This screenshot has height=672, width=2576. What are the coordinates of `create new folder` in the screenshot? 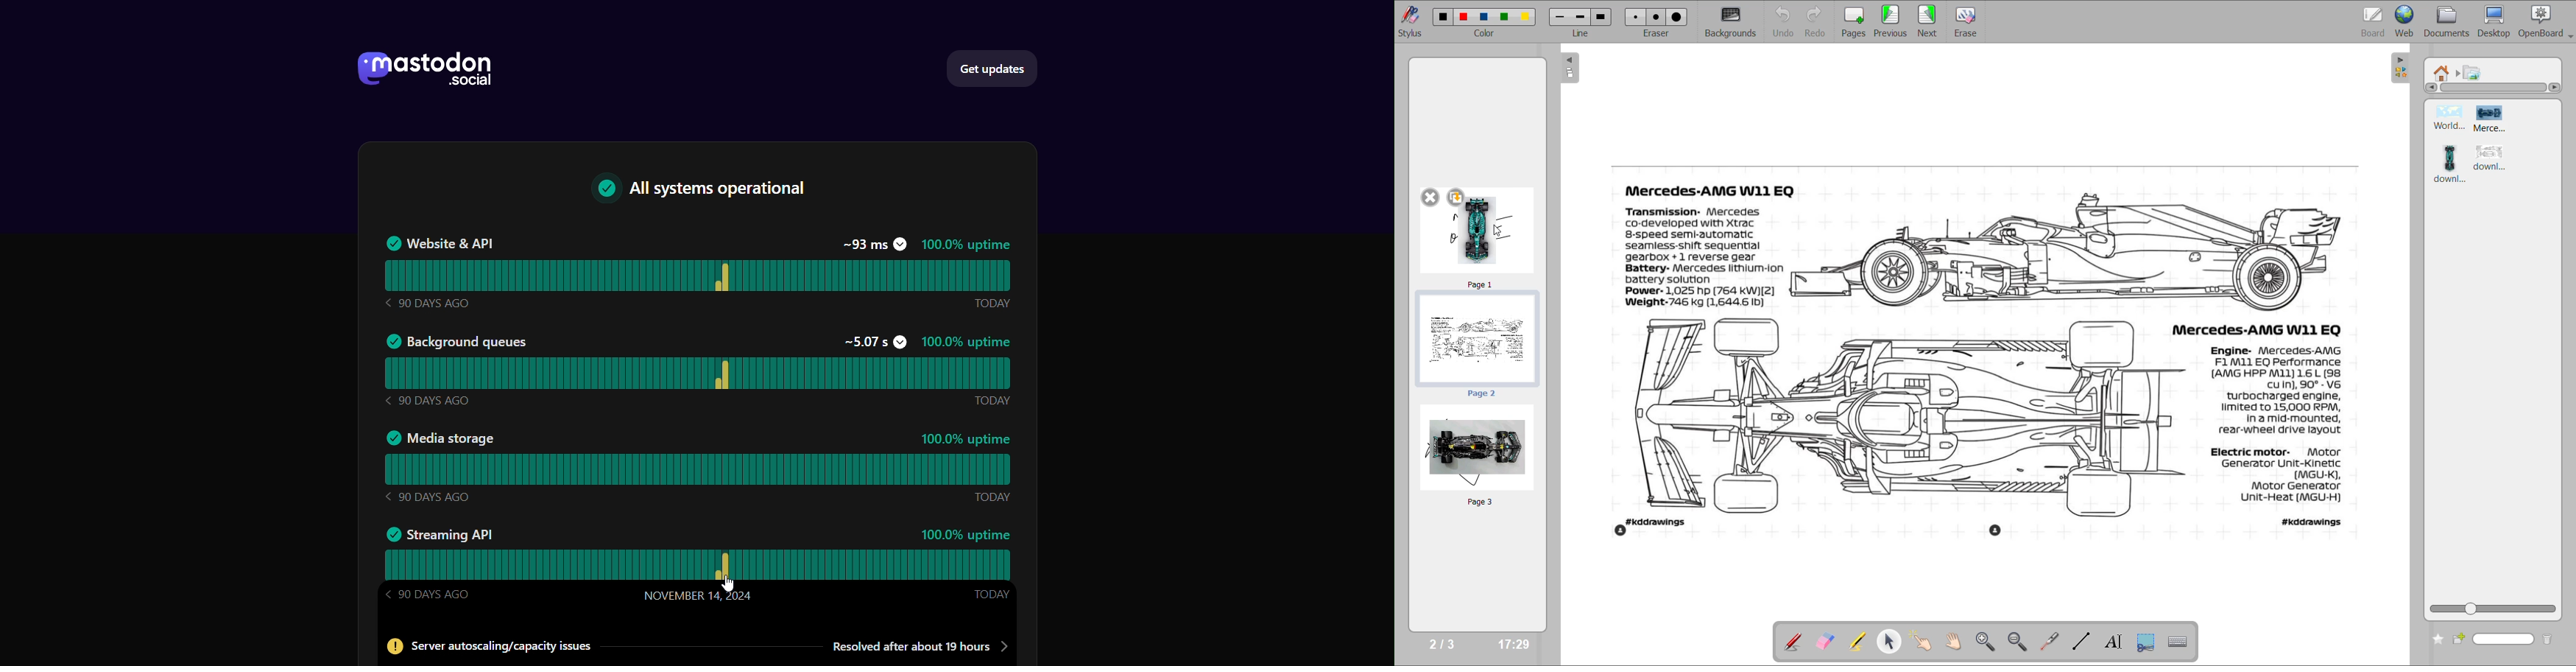 It's located at (2463, 637).